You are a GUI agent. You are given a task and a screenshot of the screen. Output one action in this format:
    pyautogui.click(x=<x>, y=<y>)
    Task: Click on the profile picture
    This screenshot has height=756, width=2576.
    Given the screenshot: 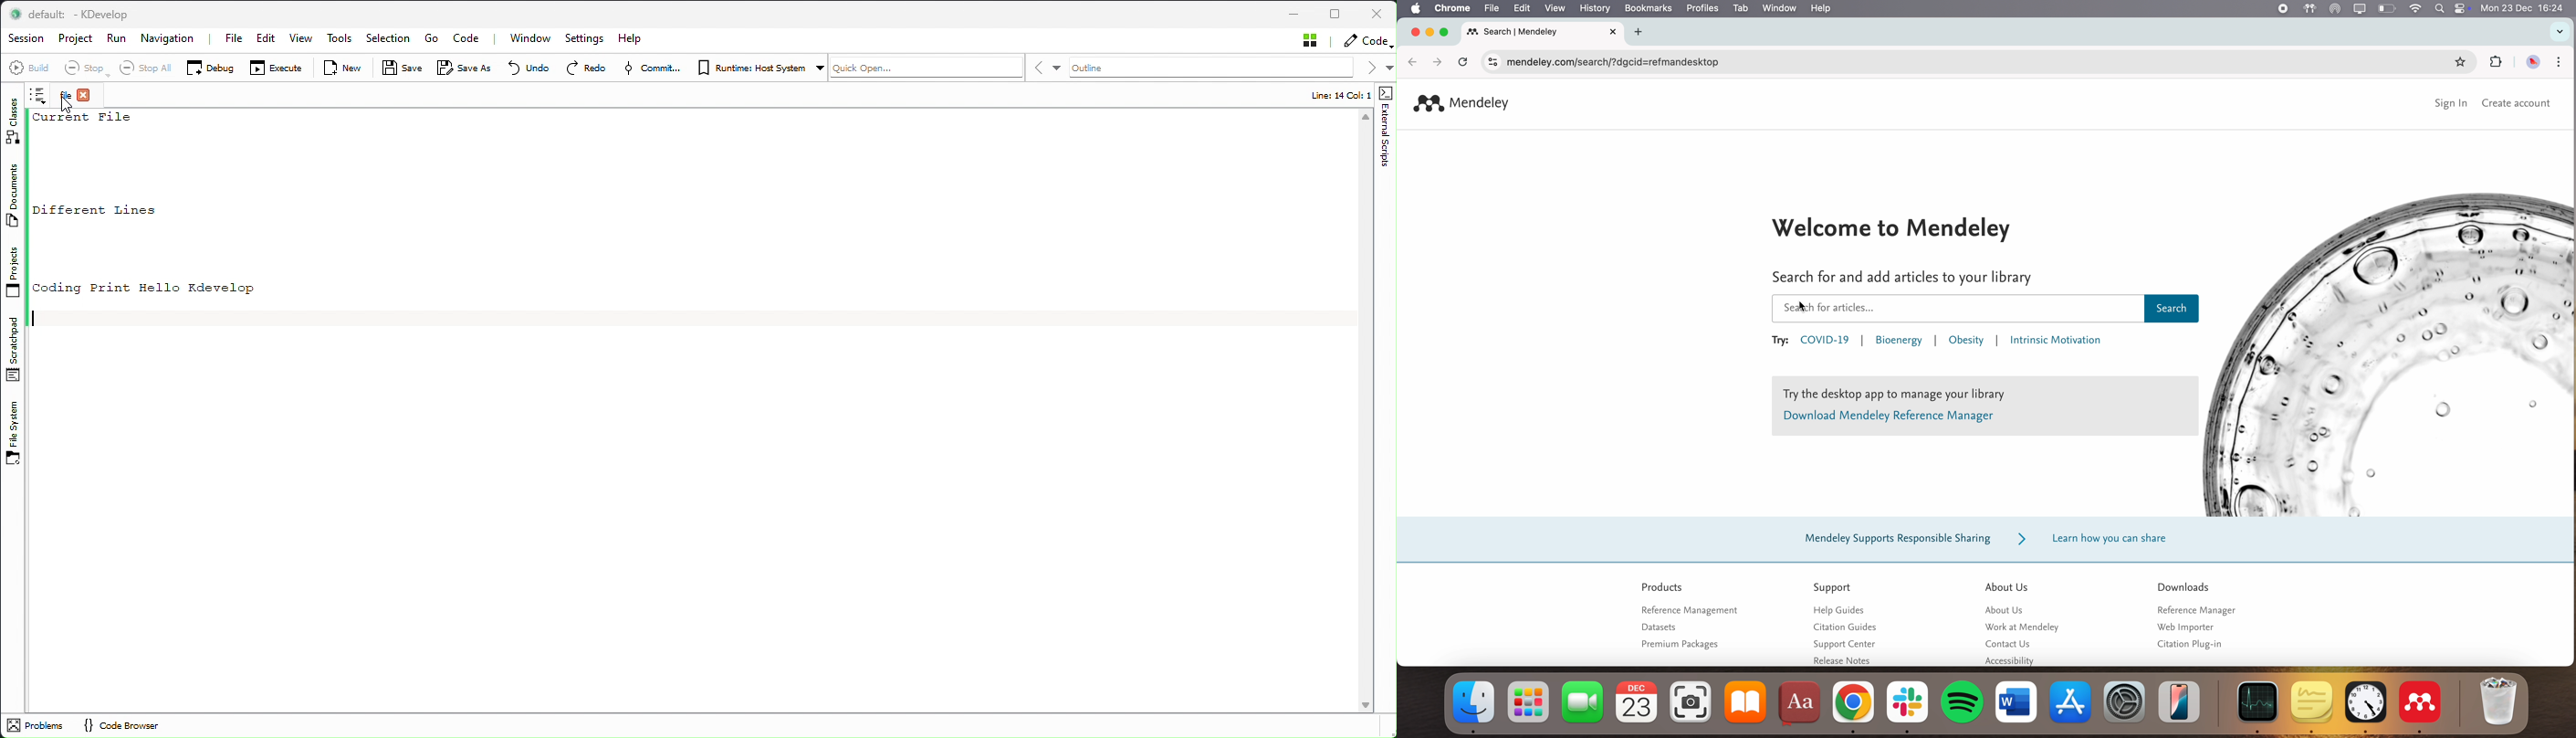 What is the action you would take?
    pyautogui.click(x=2534, y=62)
    